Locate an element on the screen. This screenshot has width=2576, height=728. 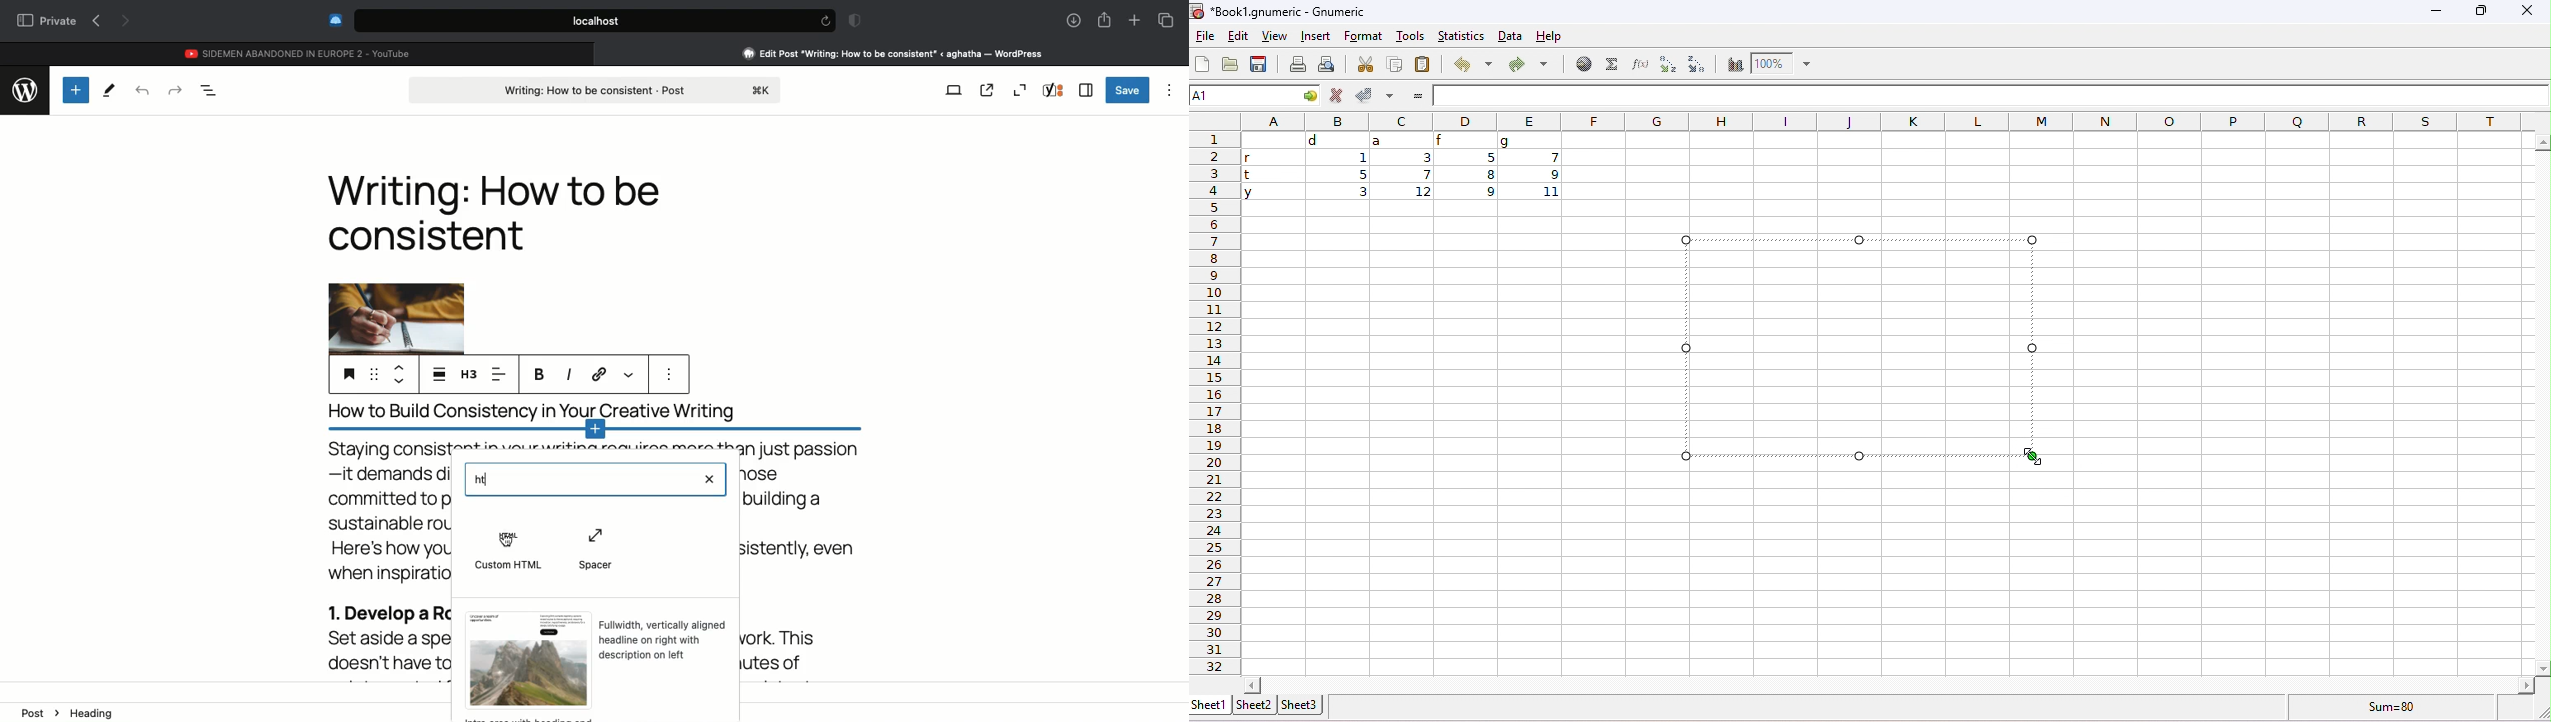
Search bar is located at coordinates (579, 21).